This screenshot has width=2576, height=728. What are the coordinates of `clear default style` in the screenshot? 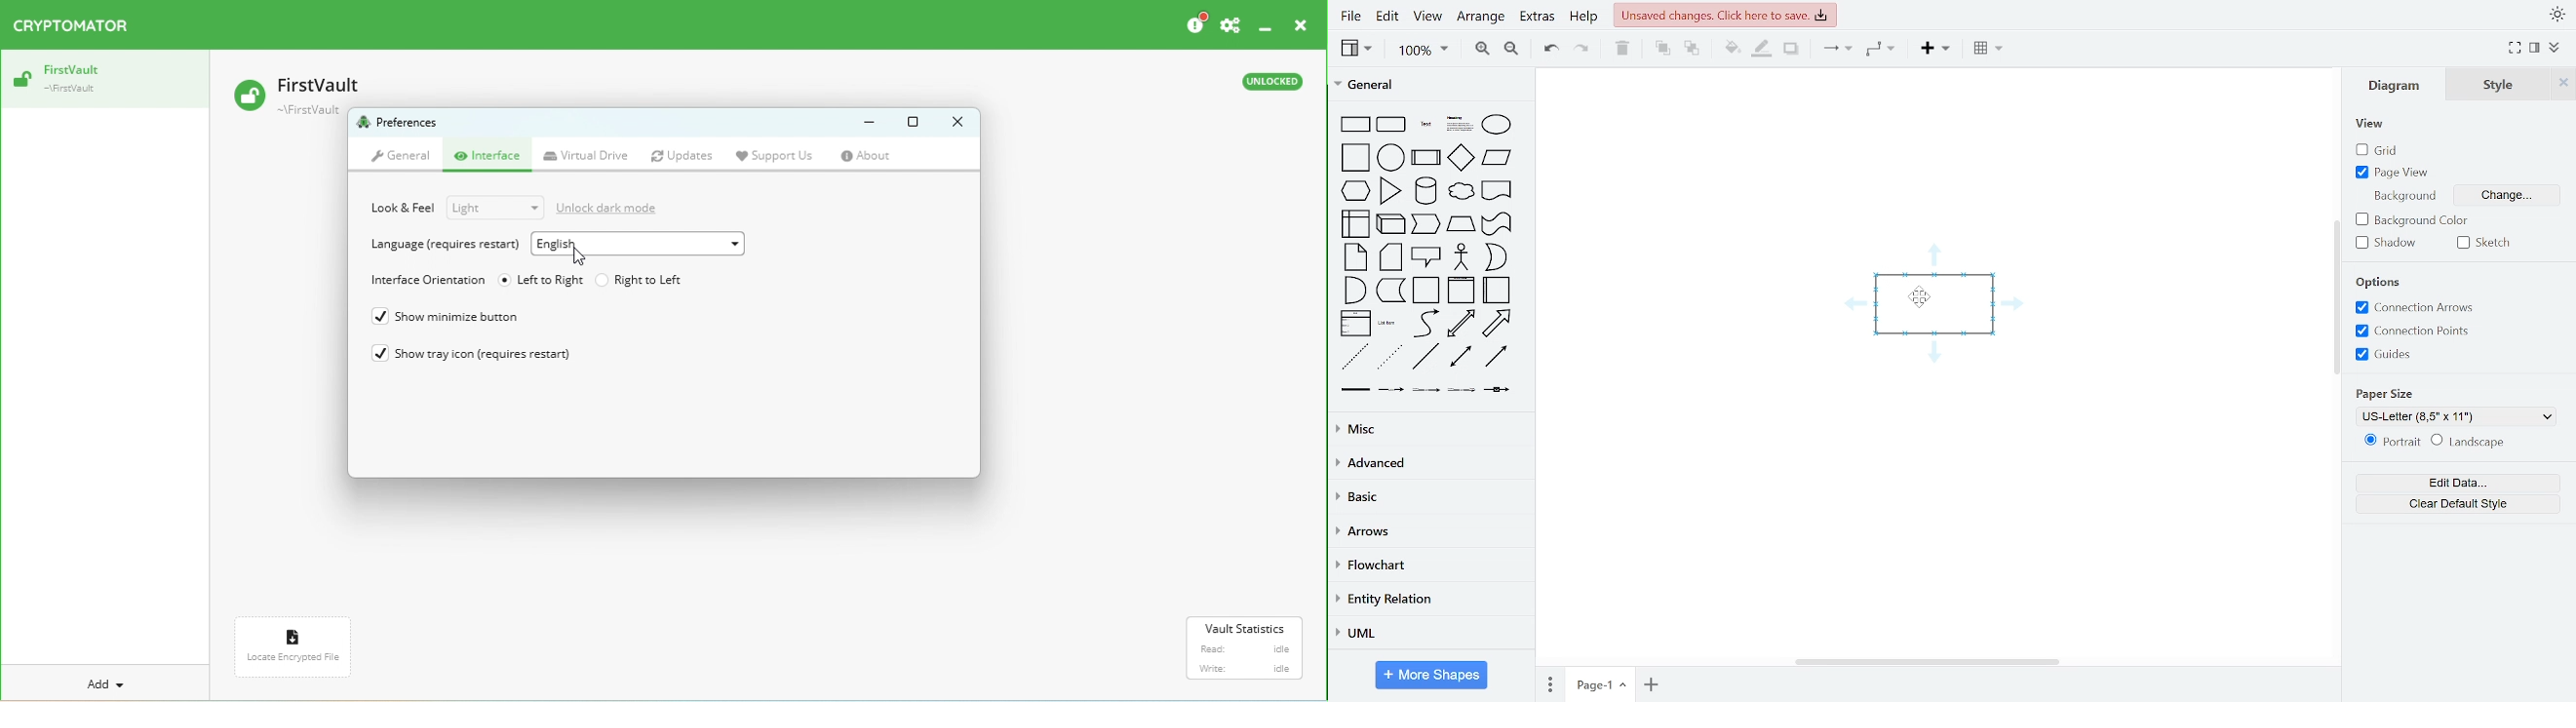 It's located at (2455, 503).